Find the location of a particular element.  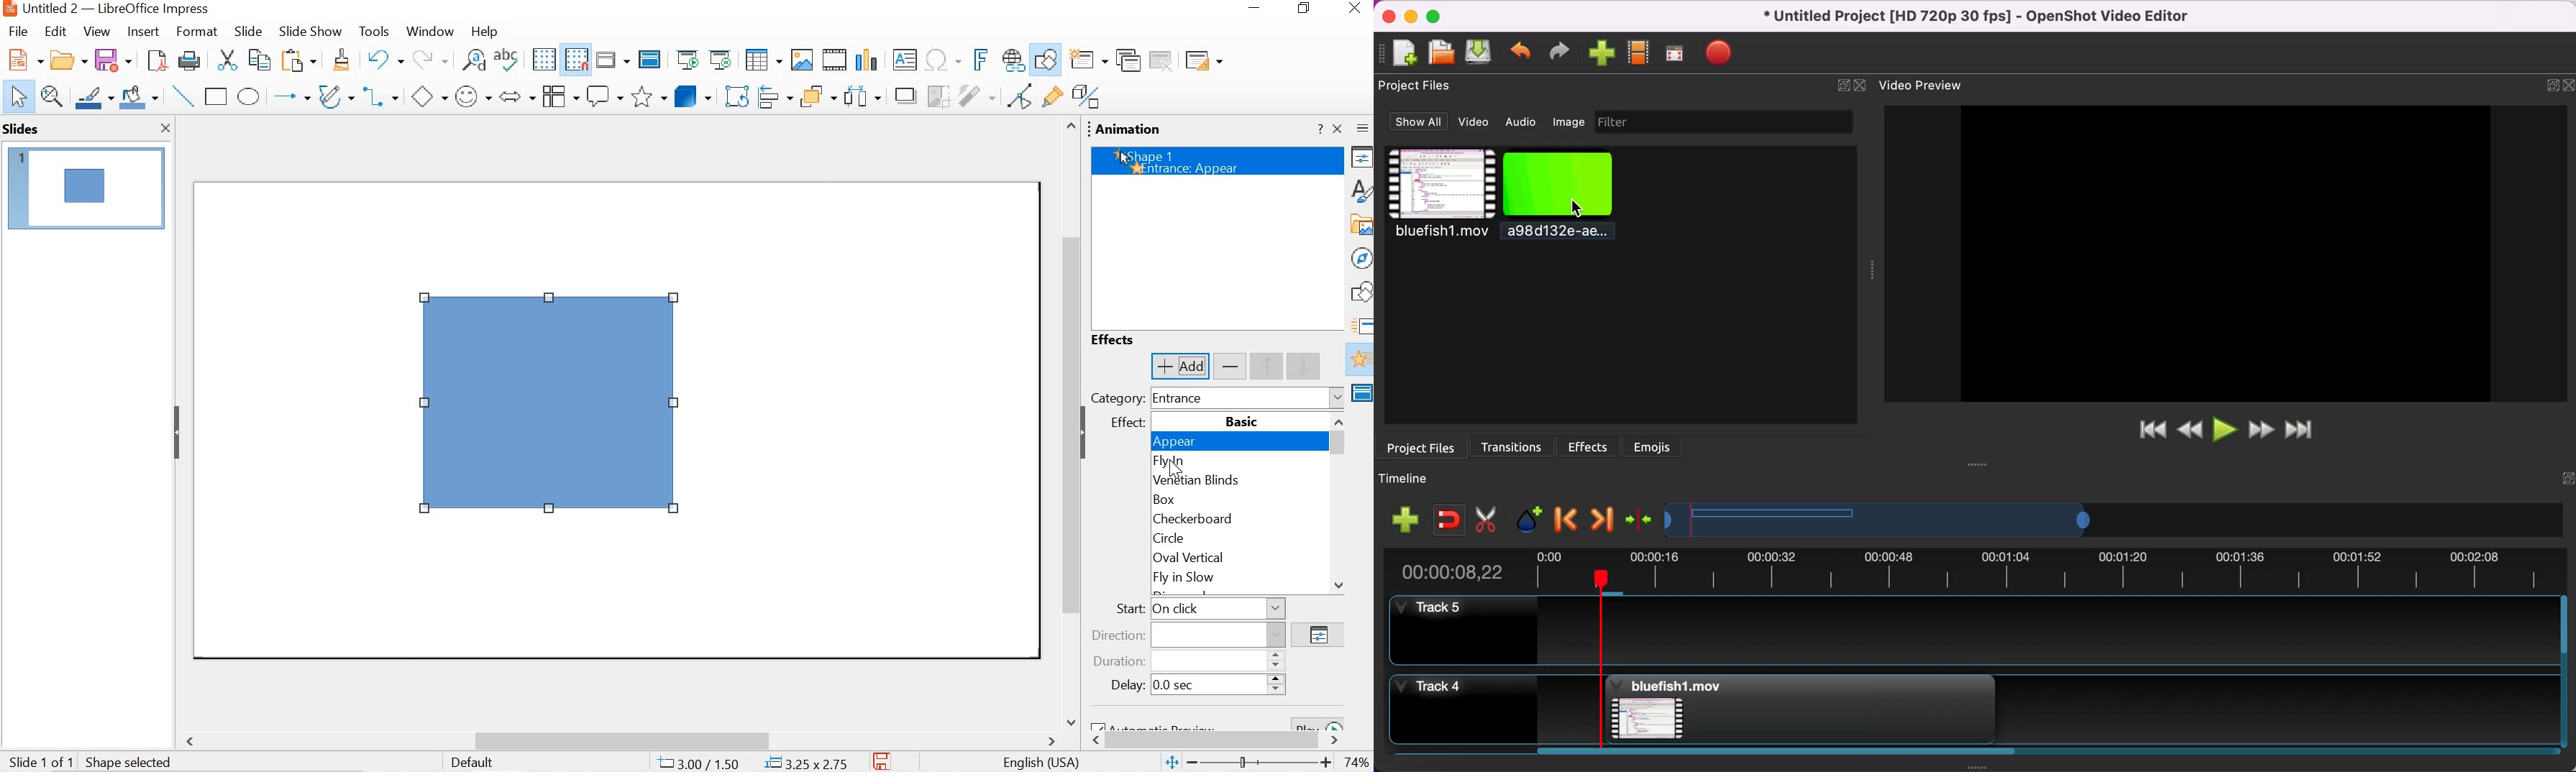

rectangle is located at coordinates (217, 97).